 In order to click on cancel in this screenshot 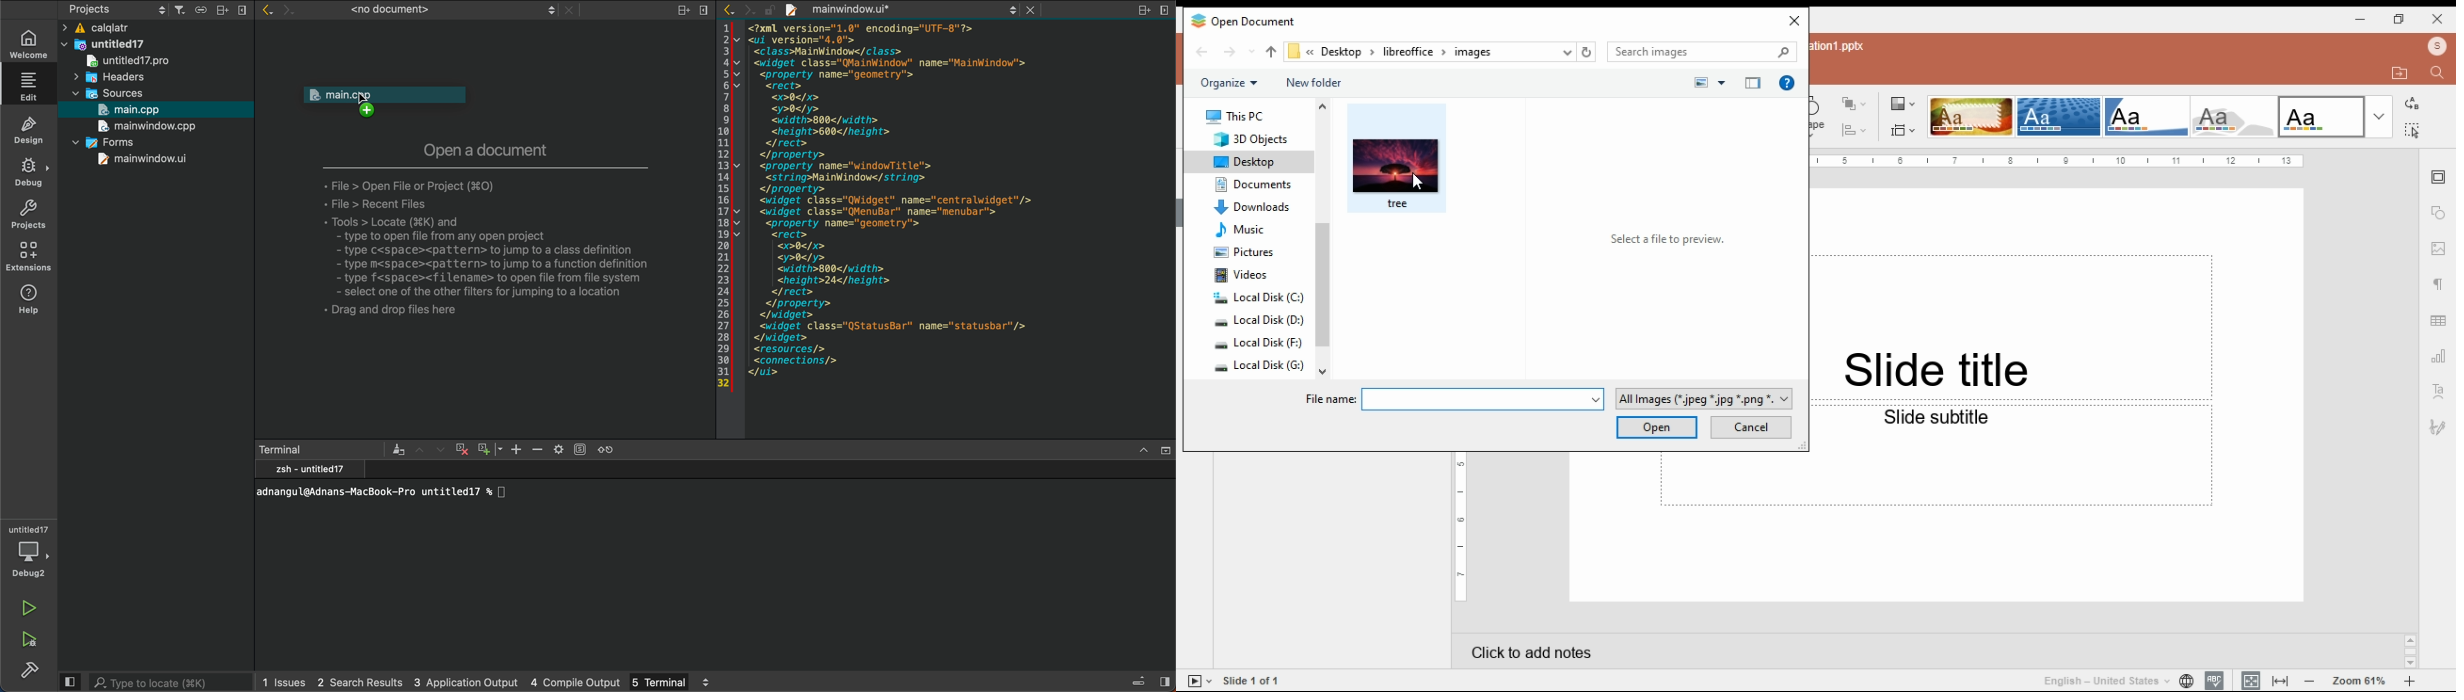, I will do `click(1750, 427)`.